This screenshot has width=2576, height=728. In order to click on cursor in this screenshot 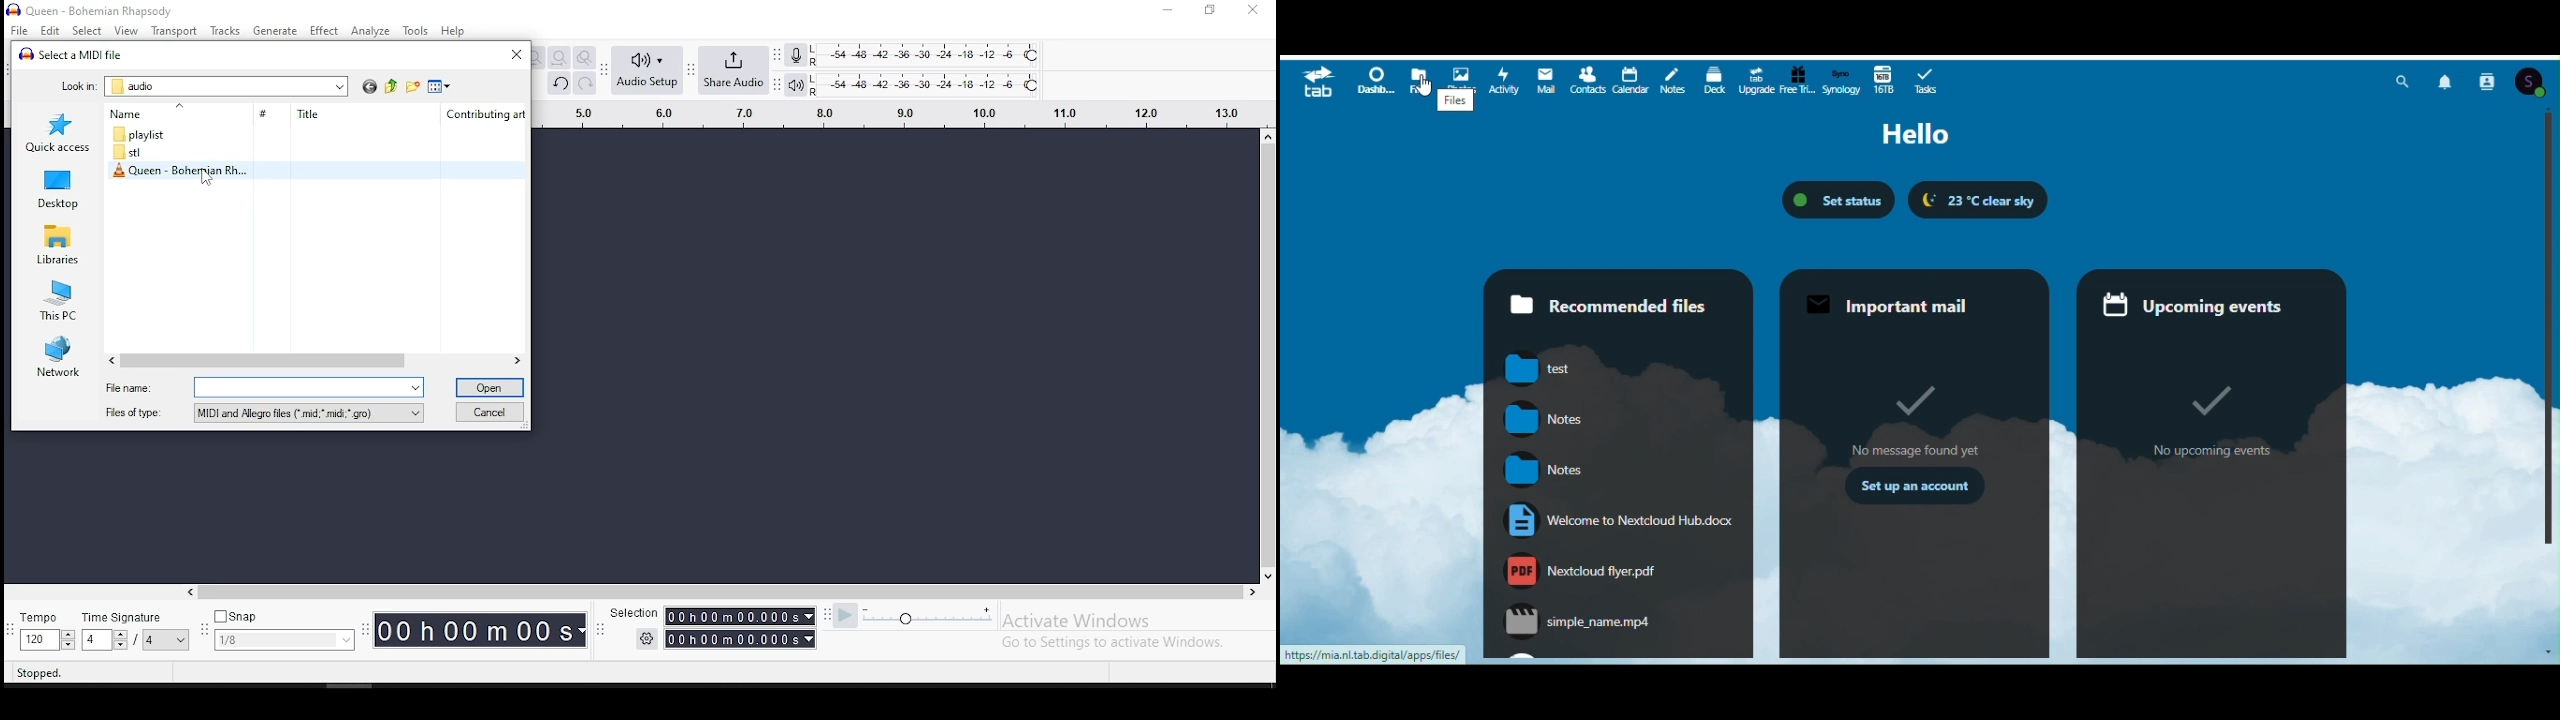, I will do `click(1423, 96)`.